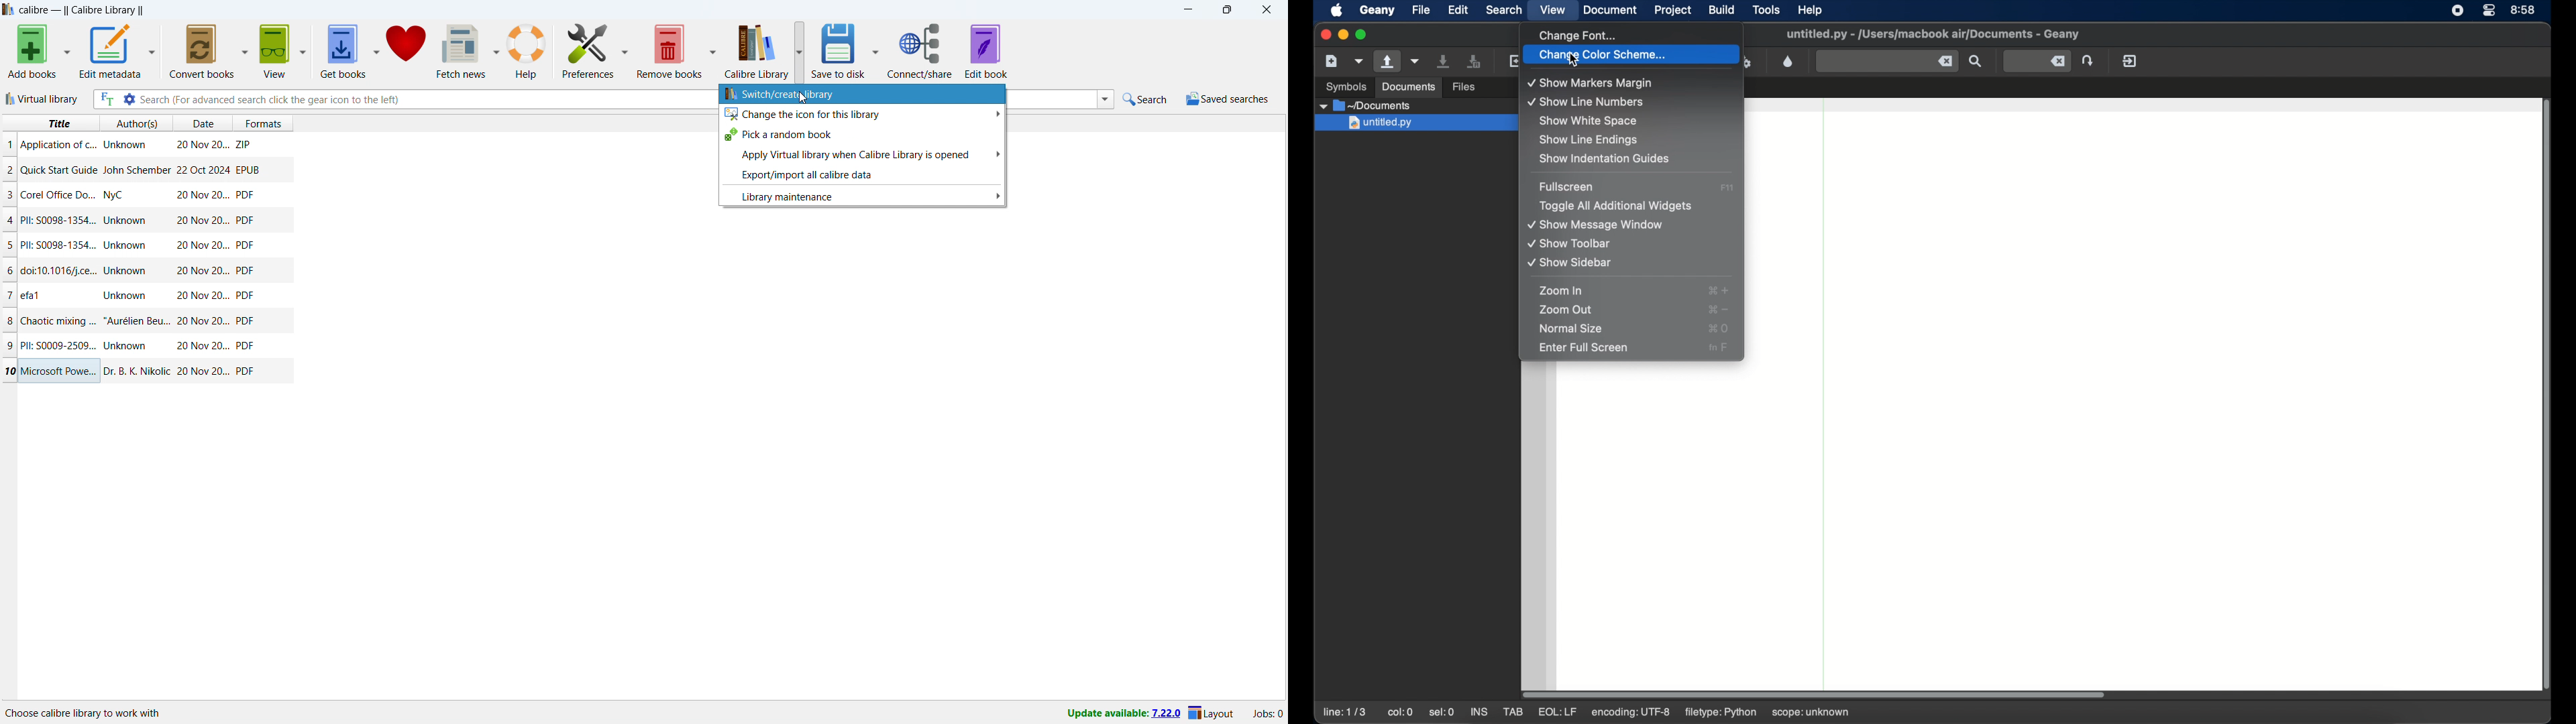 This screenshot has height=728, width=2576. Describe the element at coordinates (56, 345) in the screenshot. I see `Title` at that location.